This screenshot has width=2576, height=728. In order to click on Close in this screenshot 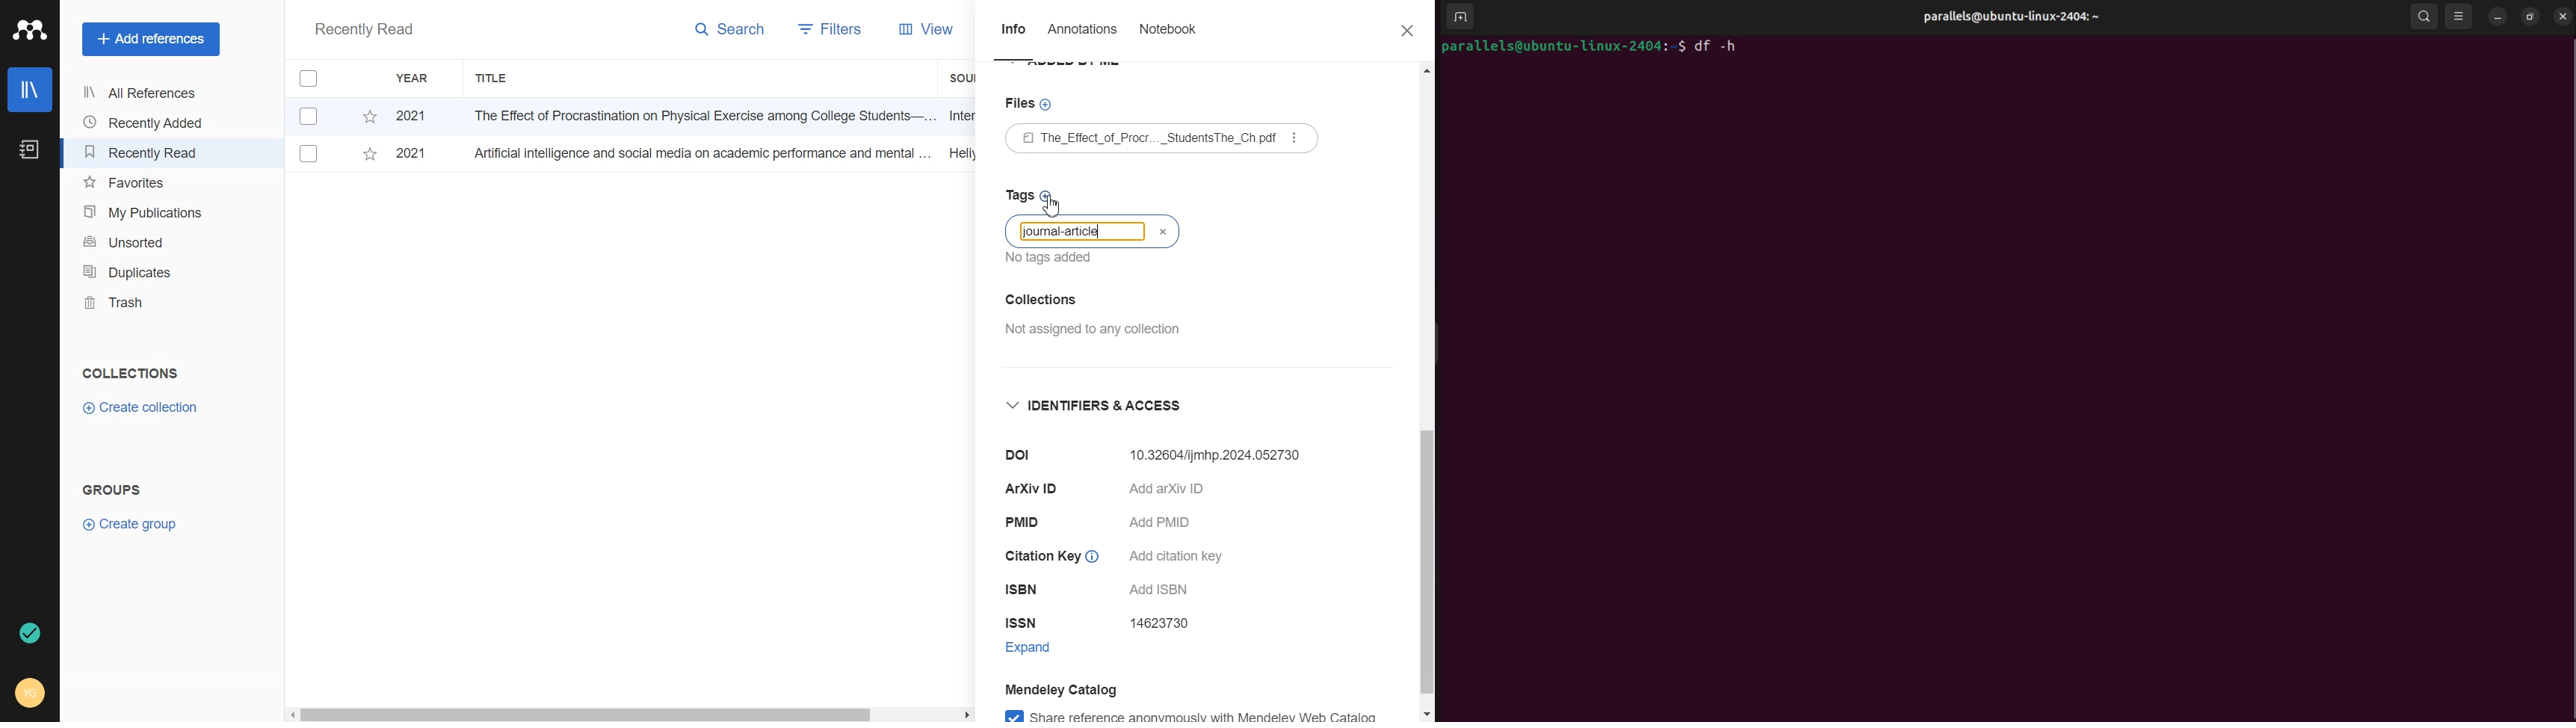, I will do `click(1164, 232)`.